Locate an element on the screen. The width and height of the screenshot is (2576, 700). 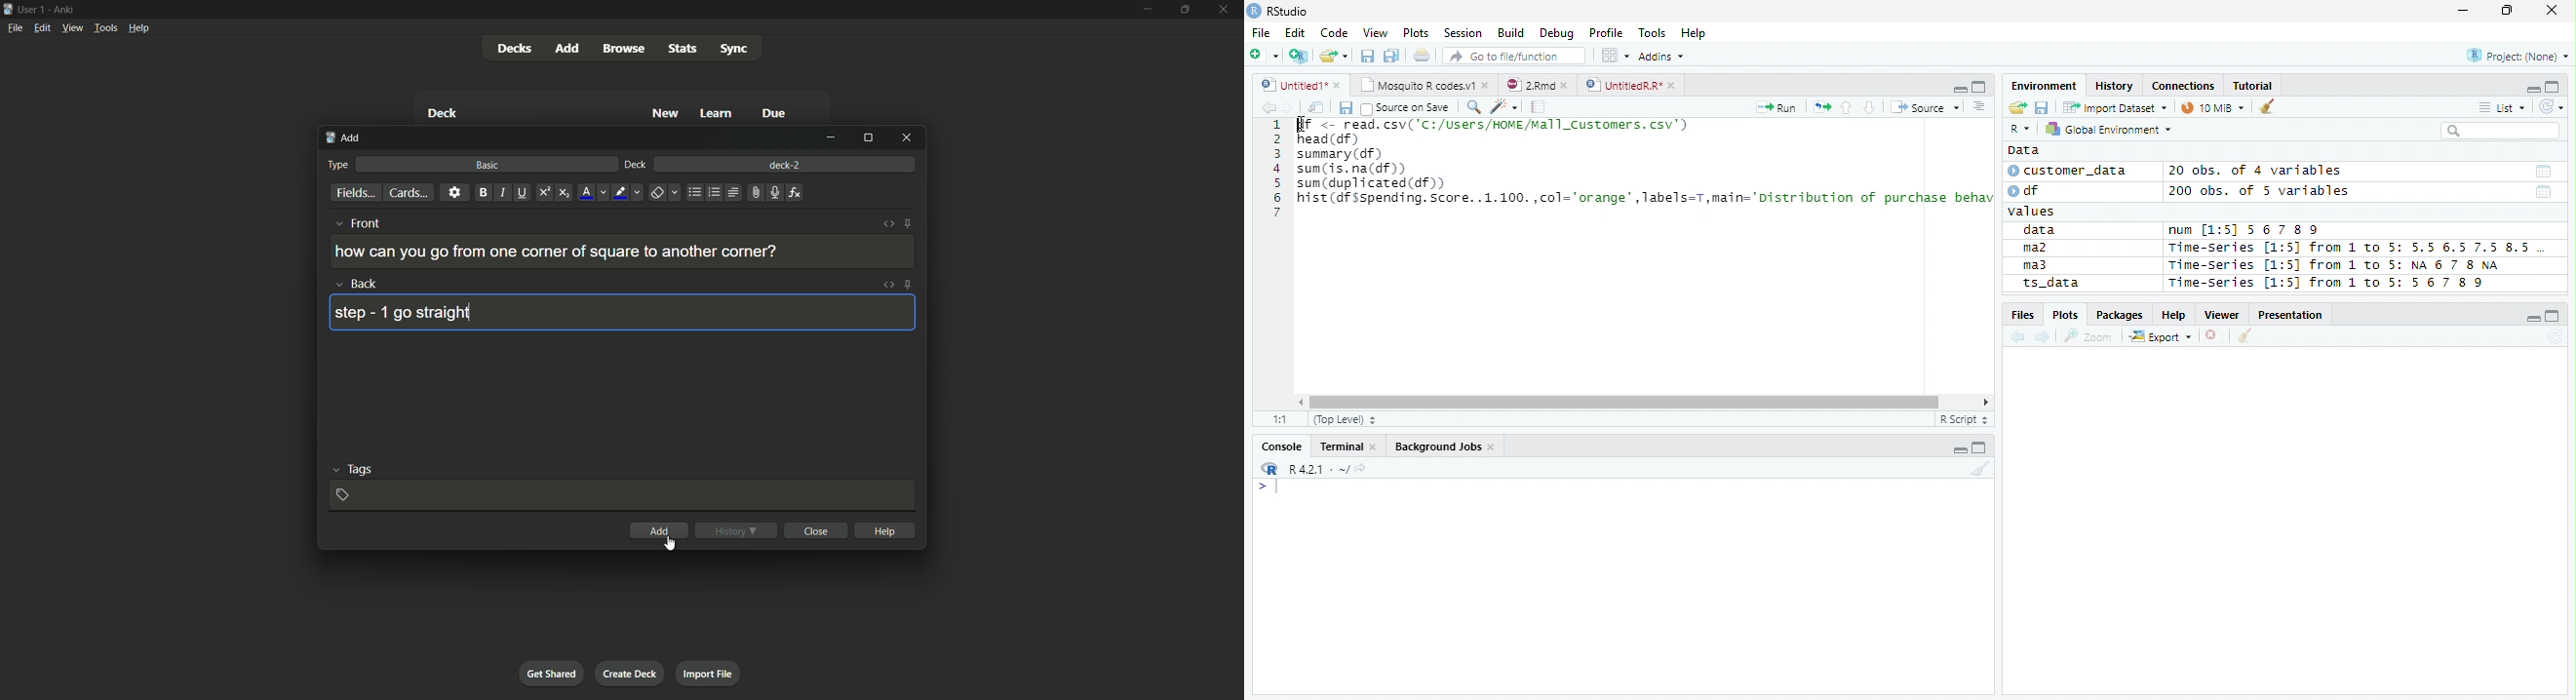
Edit is located at coordinates (1294, 31).